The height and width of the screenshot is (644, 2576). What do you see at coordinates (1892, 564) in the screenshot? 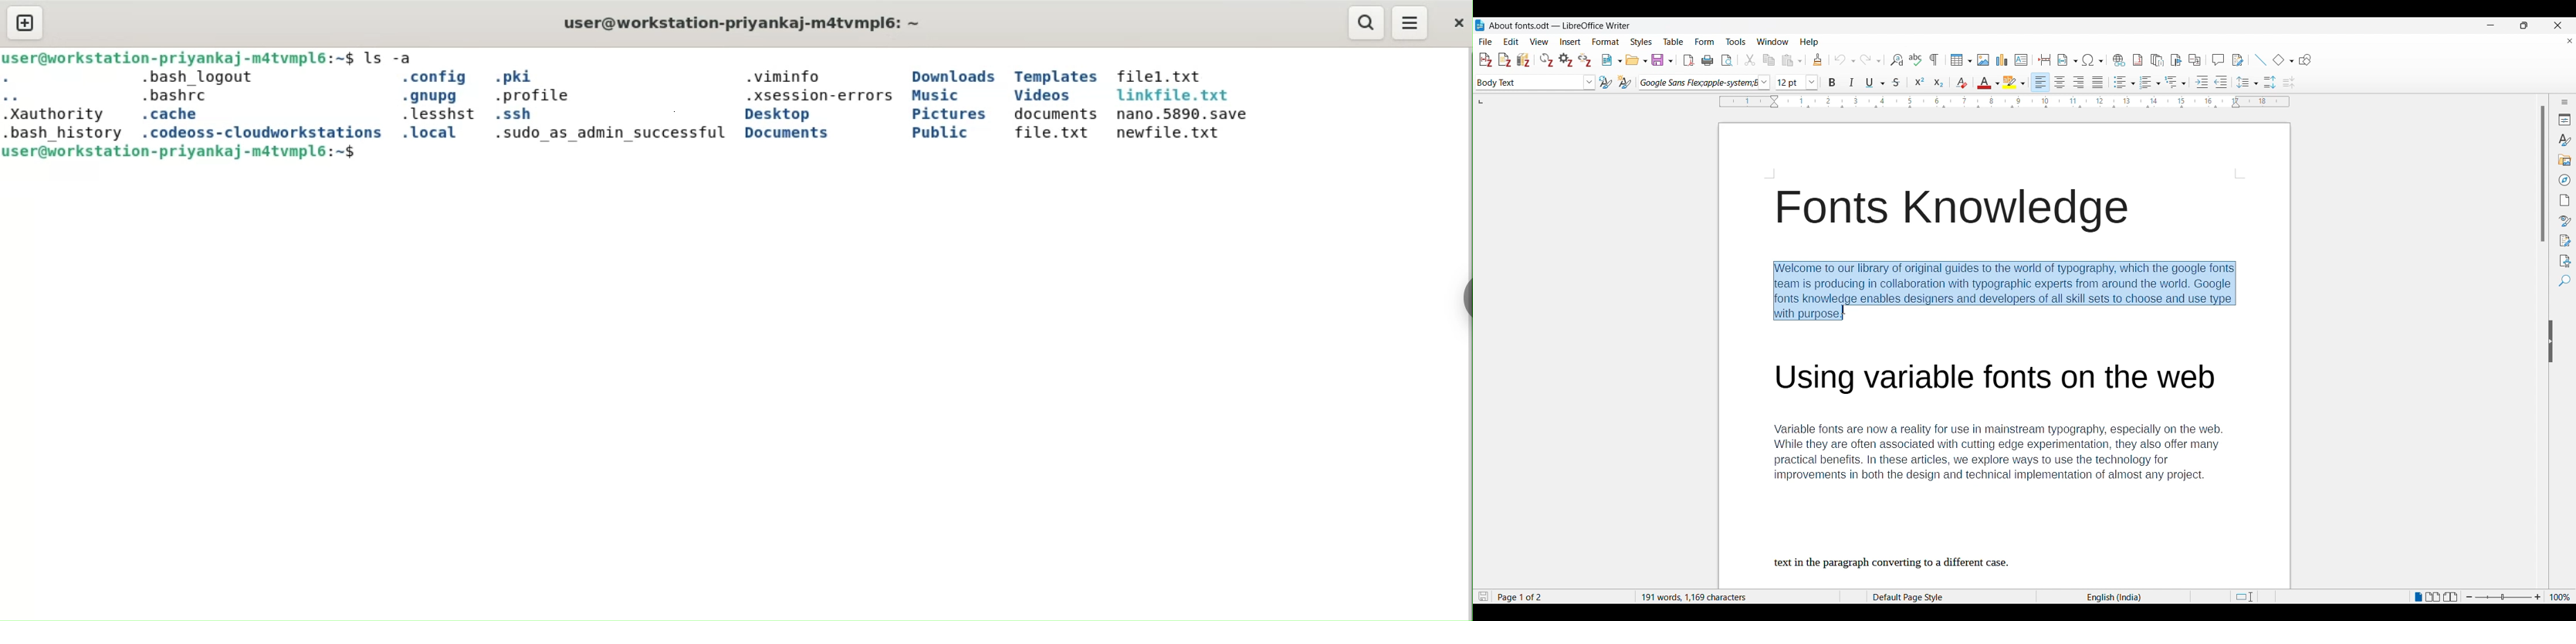
I see `text in the paragraph converting to a different case.` at bounding box center [1892, 564].